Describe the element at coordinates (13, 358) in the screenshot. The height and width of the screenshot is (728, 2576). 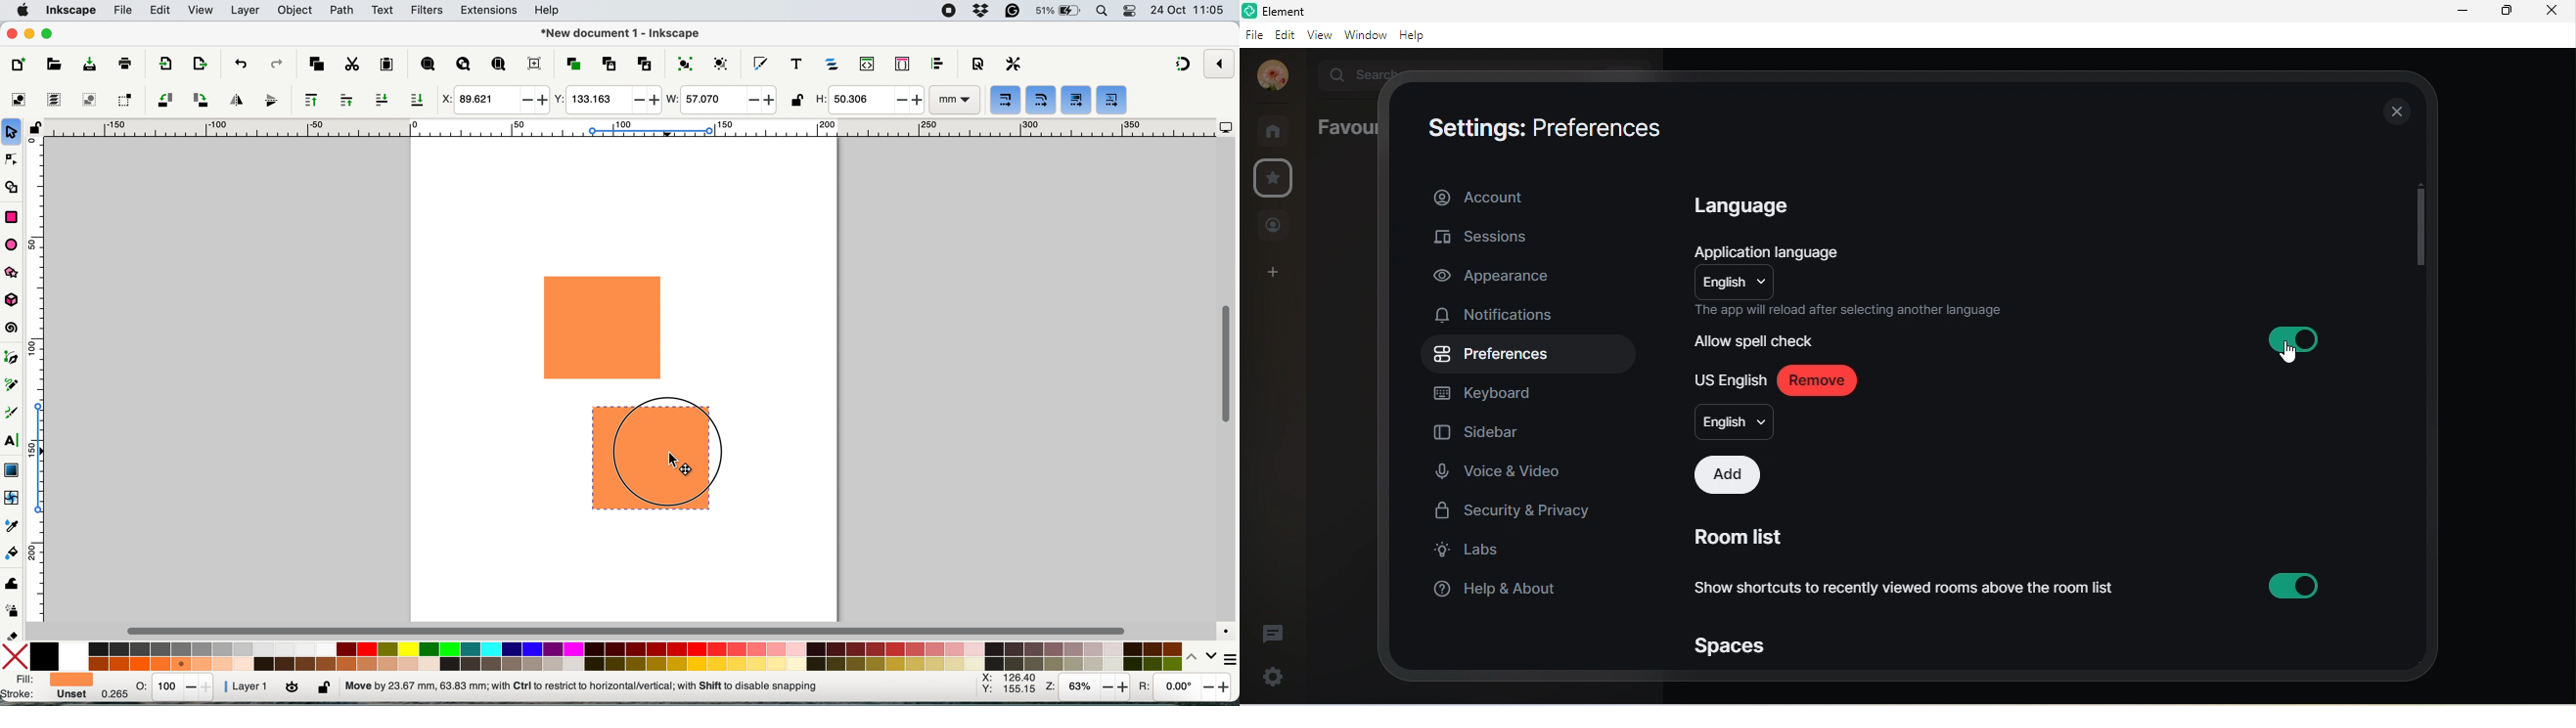
I see `pen tool` at that location.